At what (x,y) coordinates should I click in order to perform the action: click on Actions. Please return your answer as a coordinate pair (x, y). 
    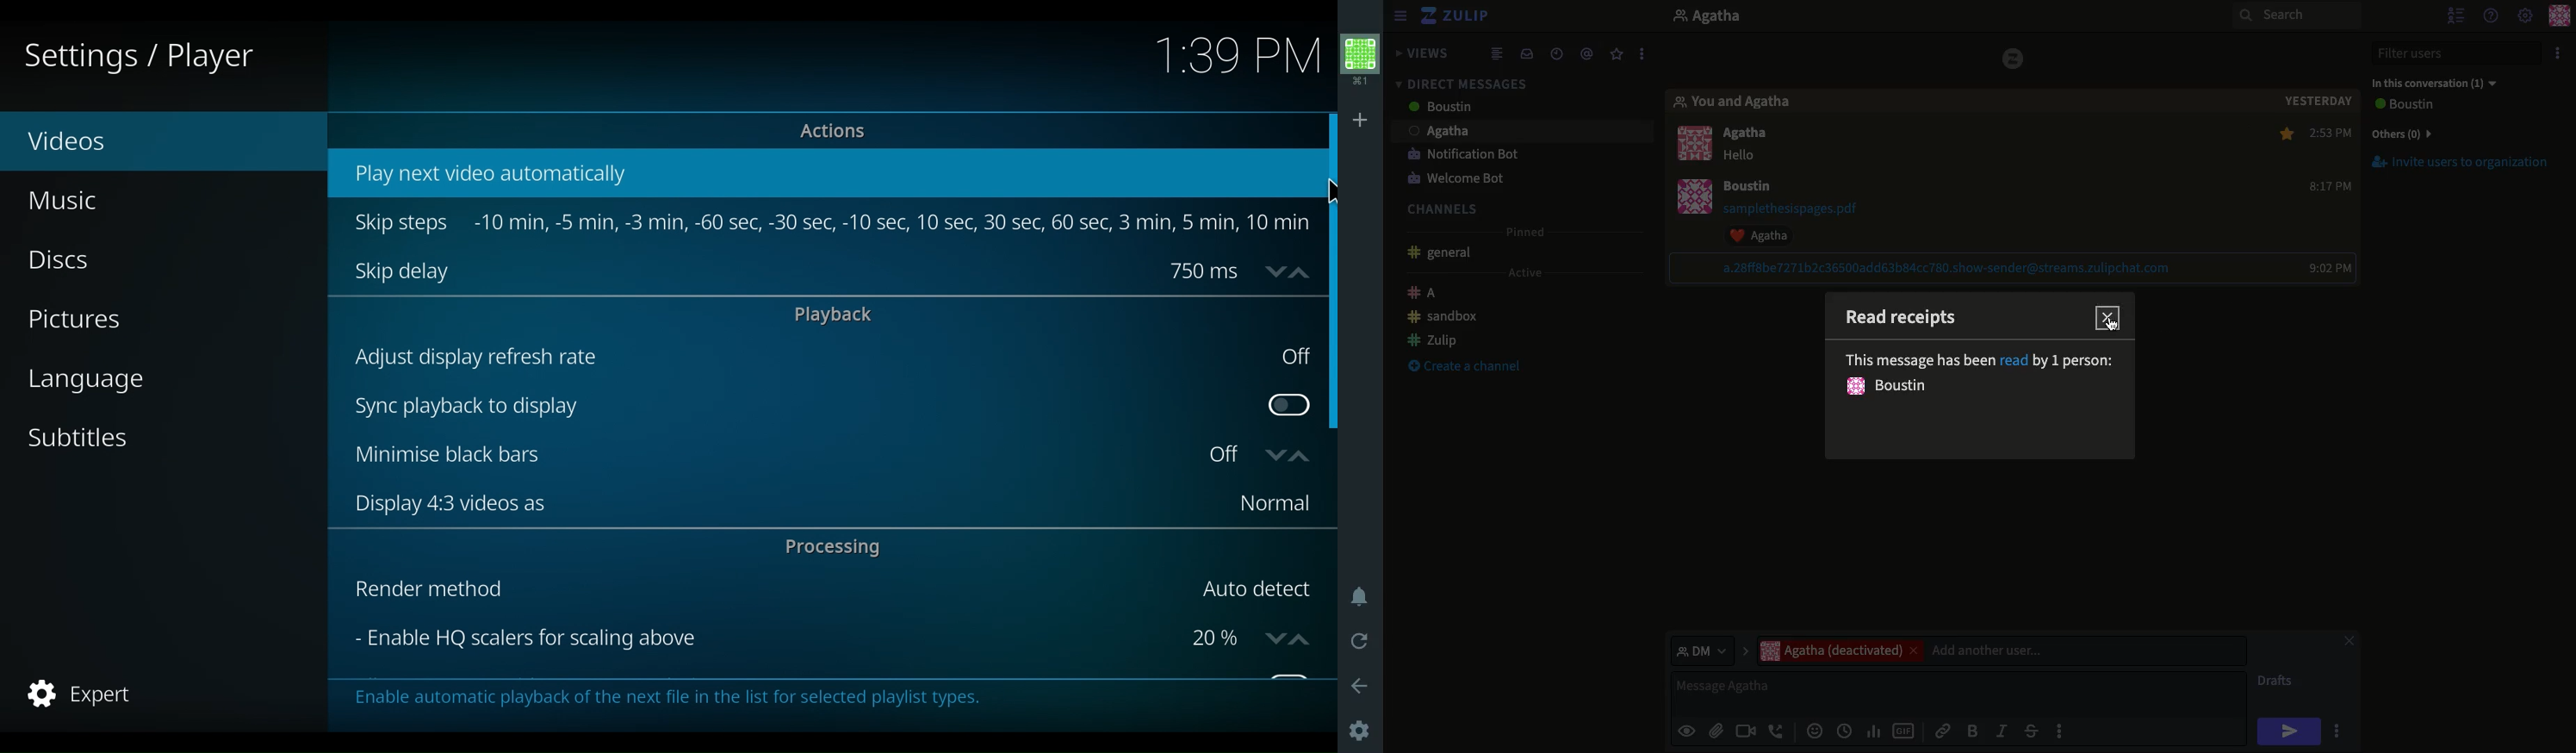
    Looking at the image, I should click on (833, 131).